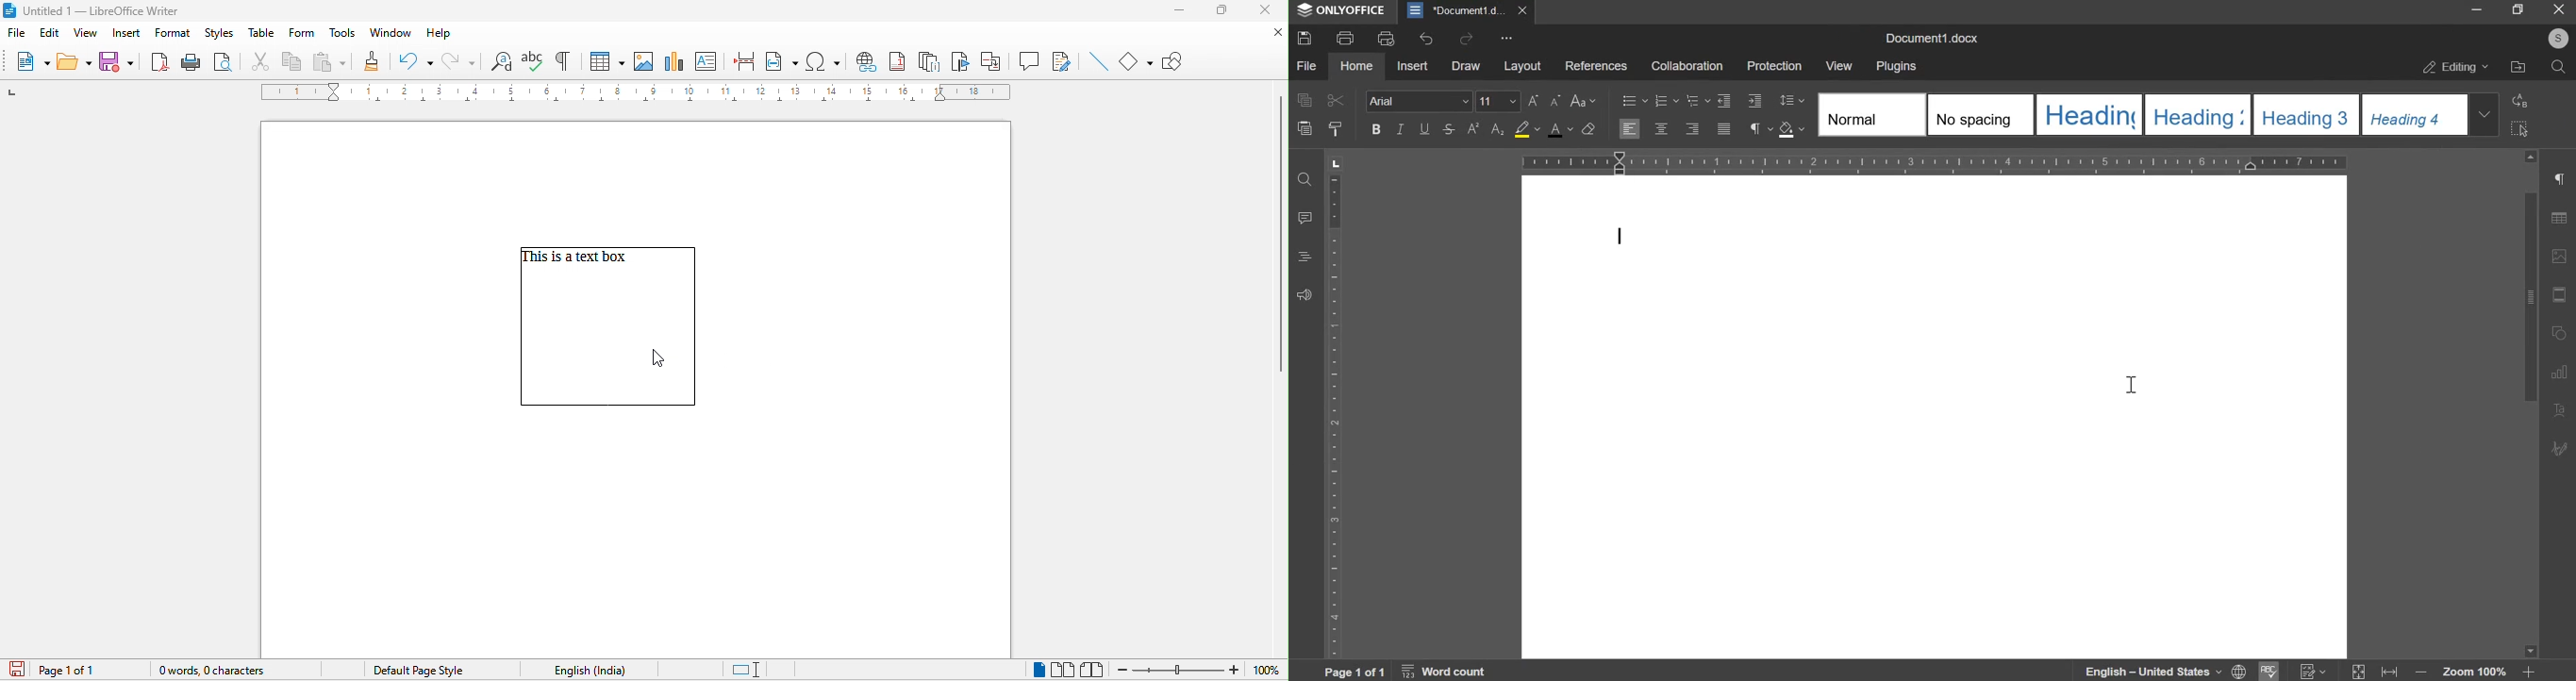 The width and height of the screenshot is (2576, 700). What do you see at coordinates (1632, 102) in the screenshot?
I see `bullets` at bounding box center [1632, 102].